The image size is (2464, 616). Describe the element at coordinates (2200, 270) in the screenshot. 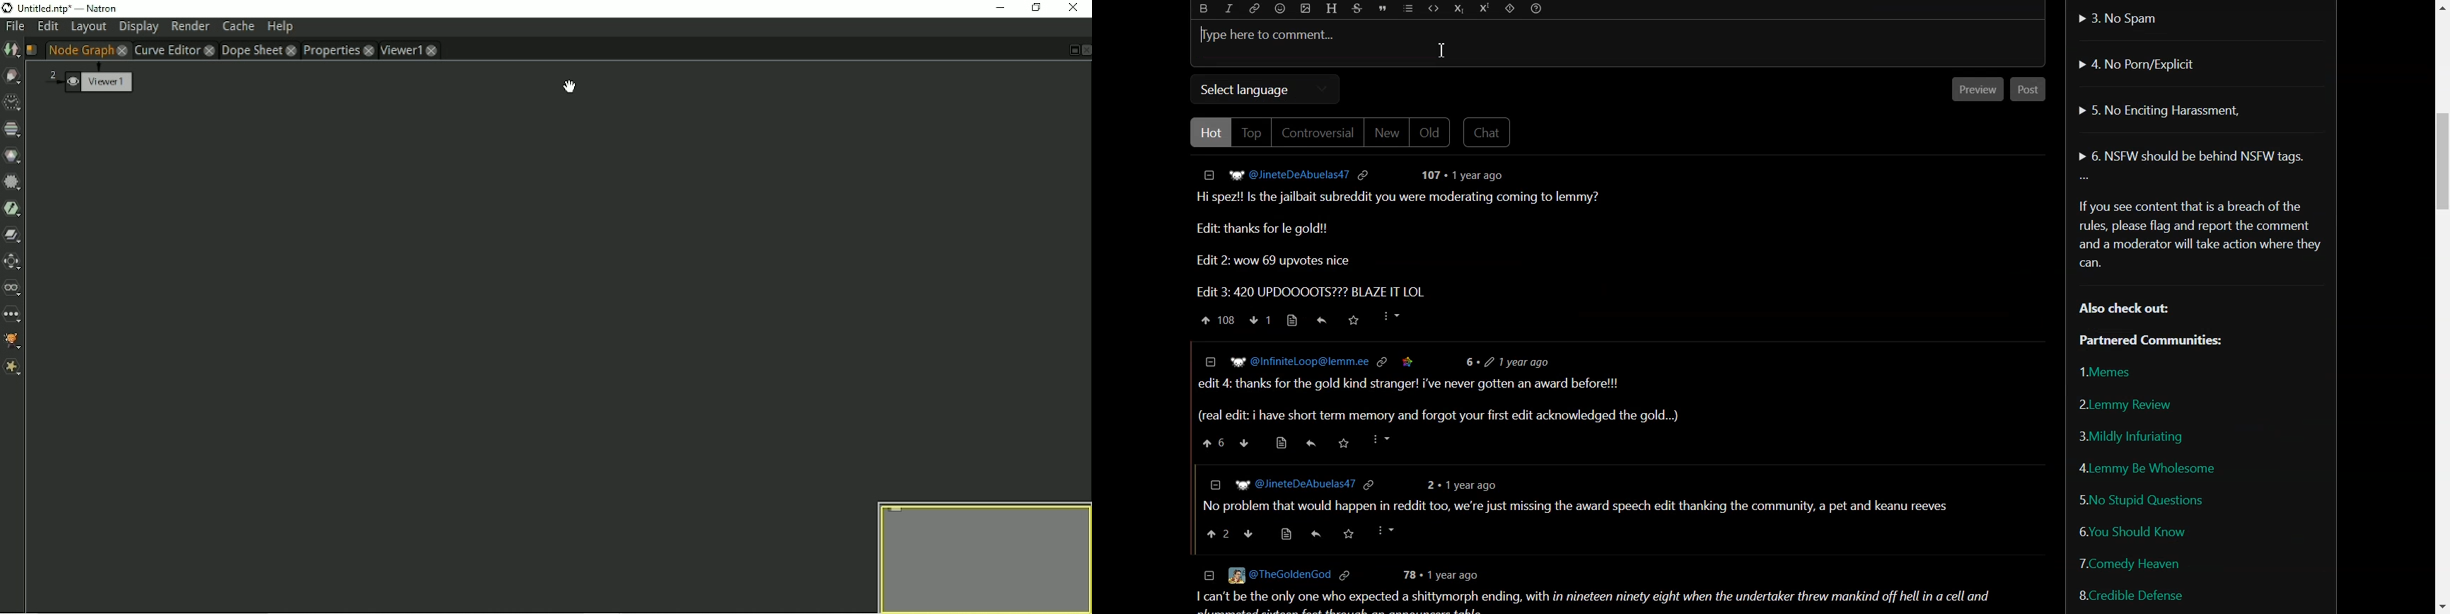

I see `Text` at that location.